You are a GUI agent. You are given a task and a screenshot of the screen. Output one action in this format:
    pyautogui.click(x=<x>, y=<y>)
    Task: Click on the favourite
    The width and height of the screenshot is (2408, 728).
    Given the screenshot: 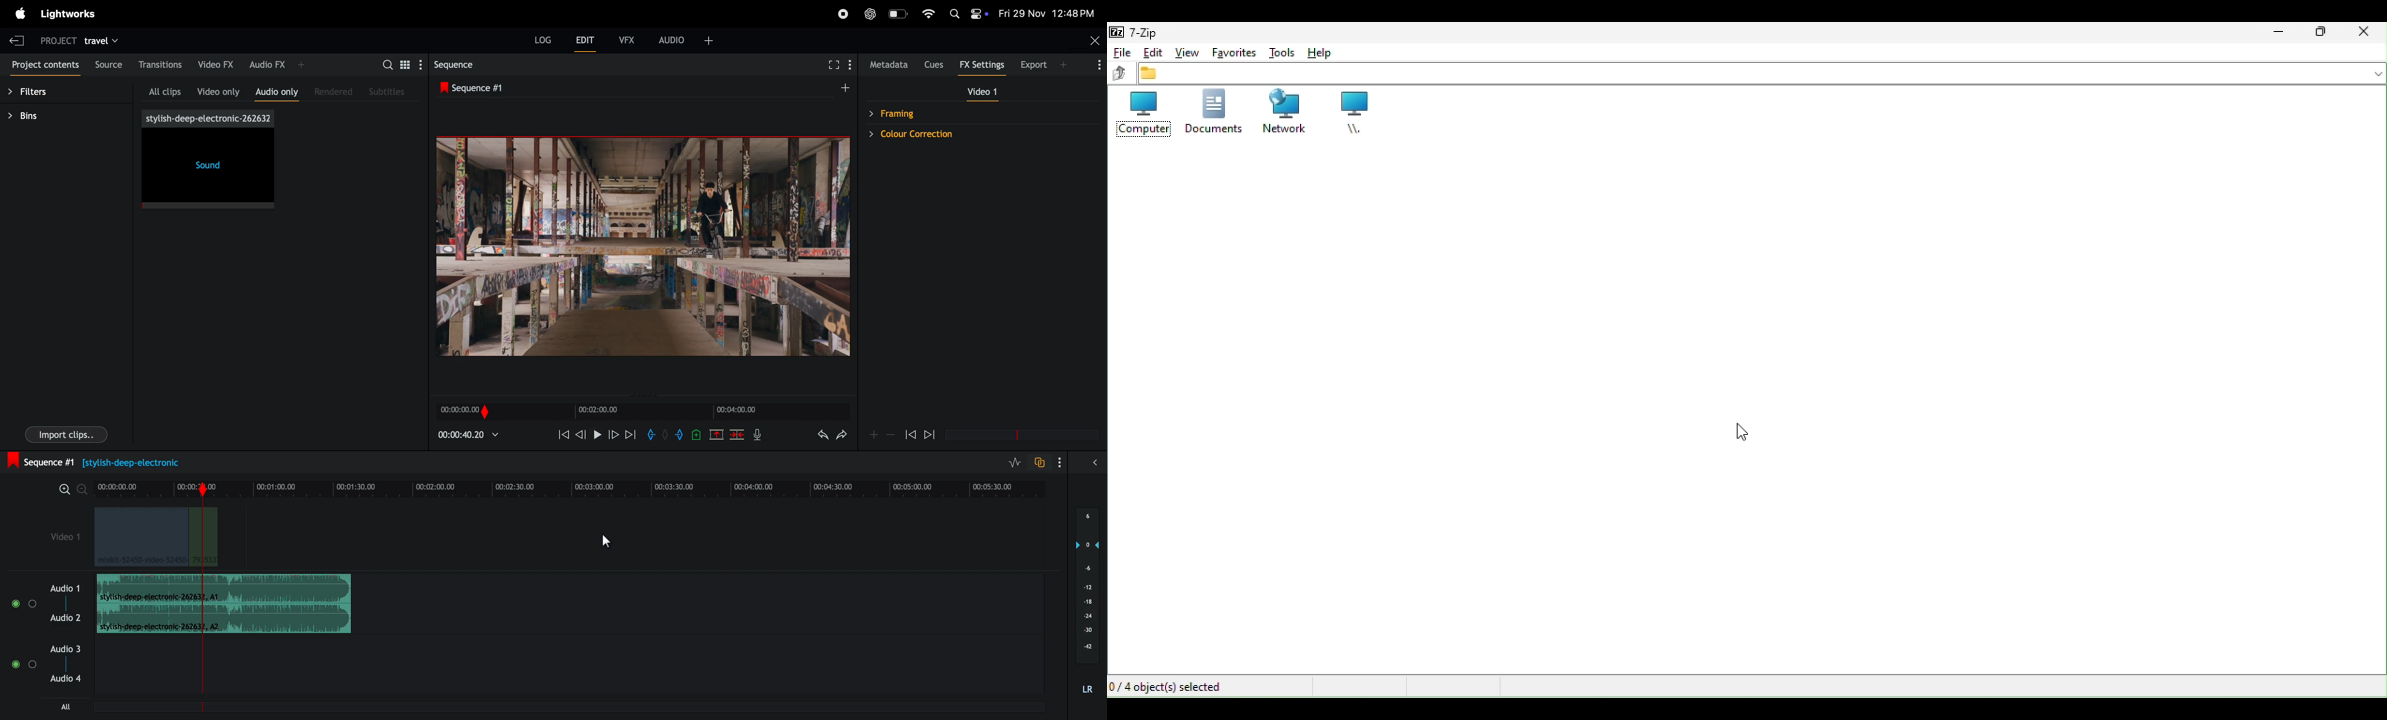 What is the action you would take?
    pyautogui.click(x=1232, y=53)
    